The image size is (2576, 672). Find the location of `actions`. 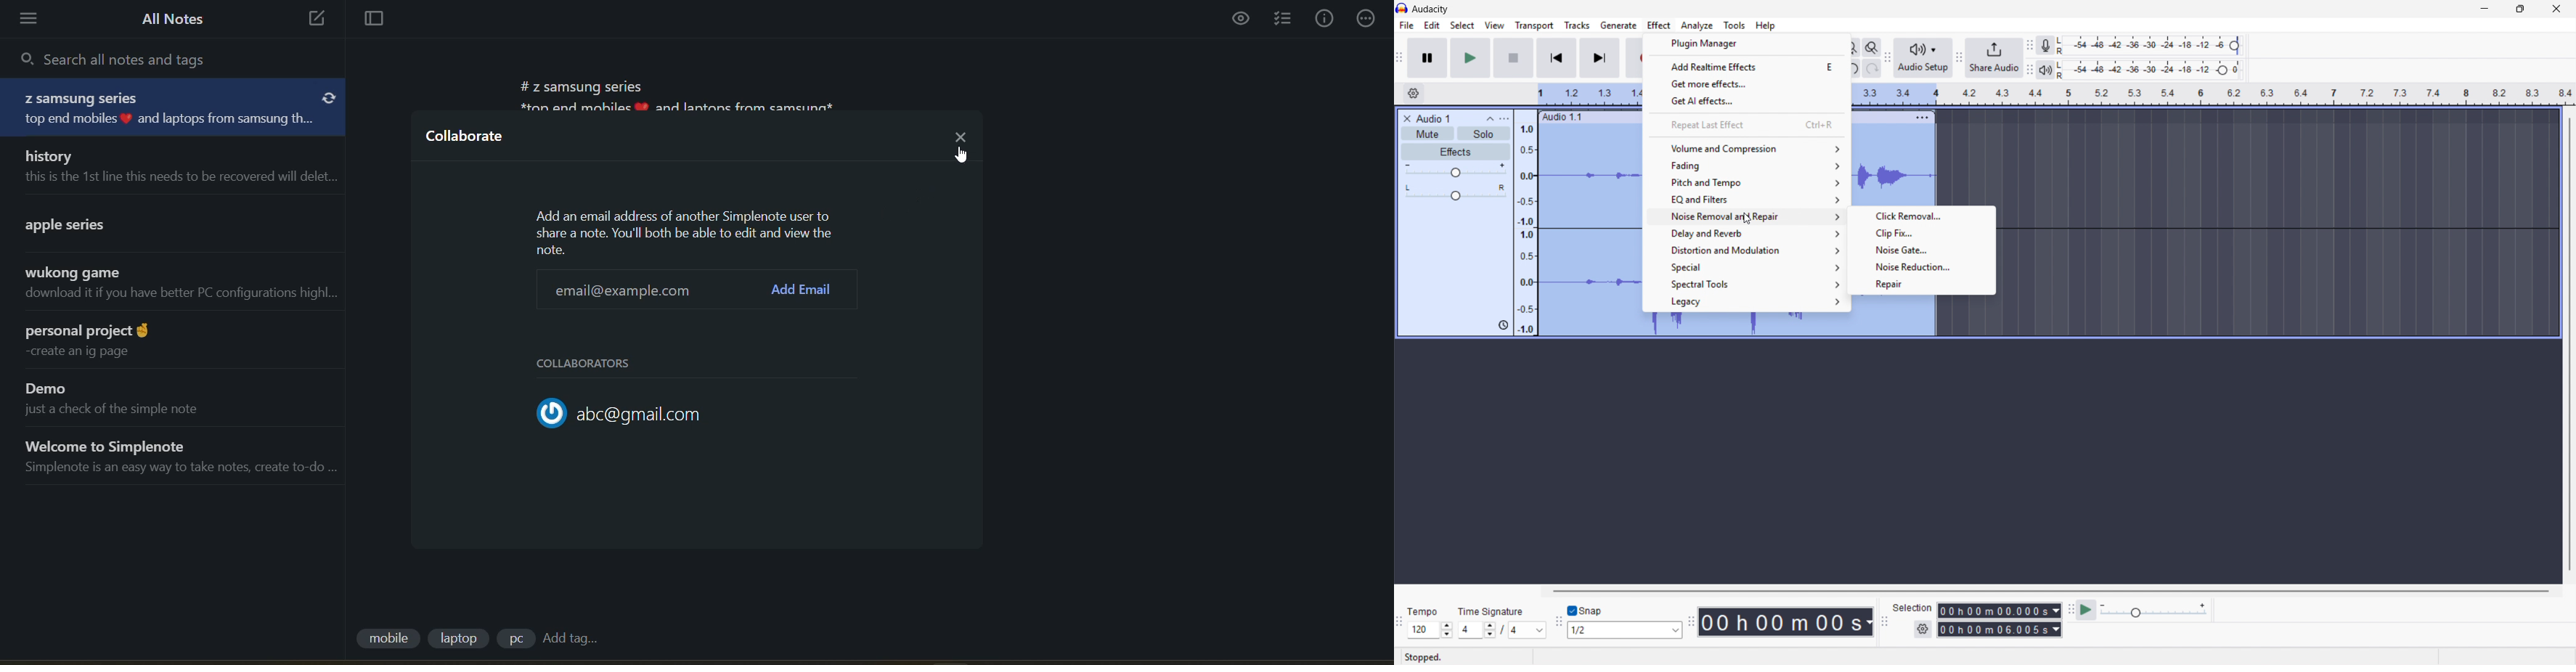

actions is located at coordinates (1369, 17).